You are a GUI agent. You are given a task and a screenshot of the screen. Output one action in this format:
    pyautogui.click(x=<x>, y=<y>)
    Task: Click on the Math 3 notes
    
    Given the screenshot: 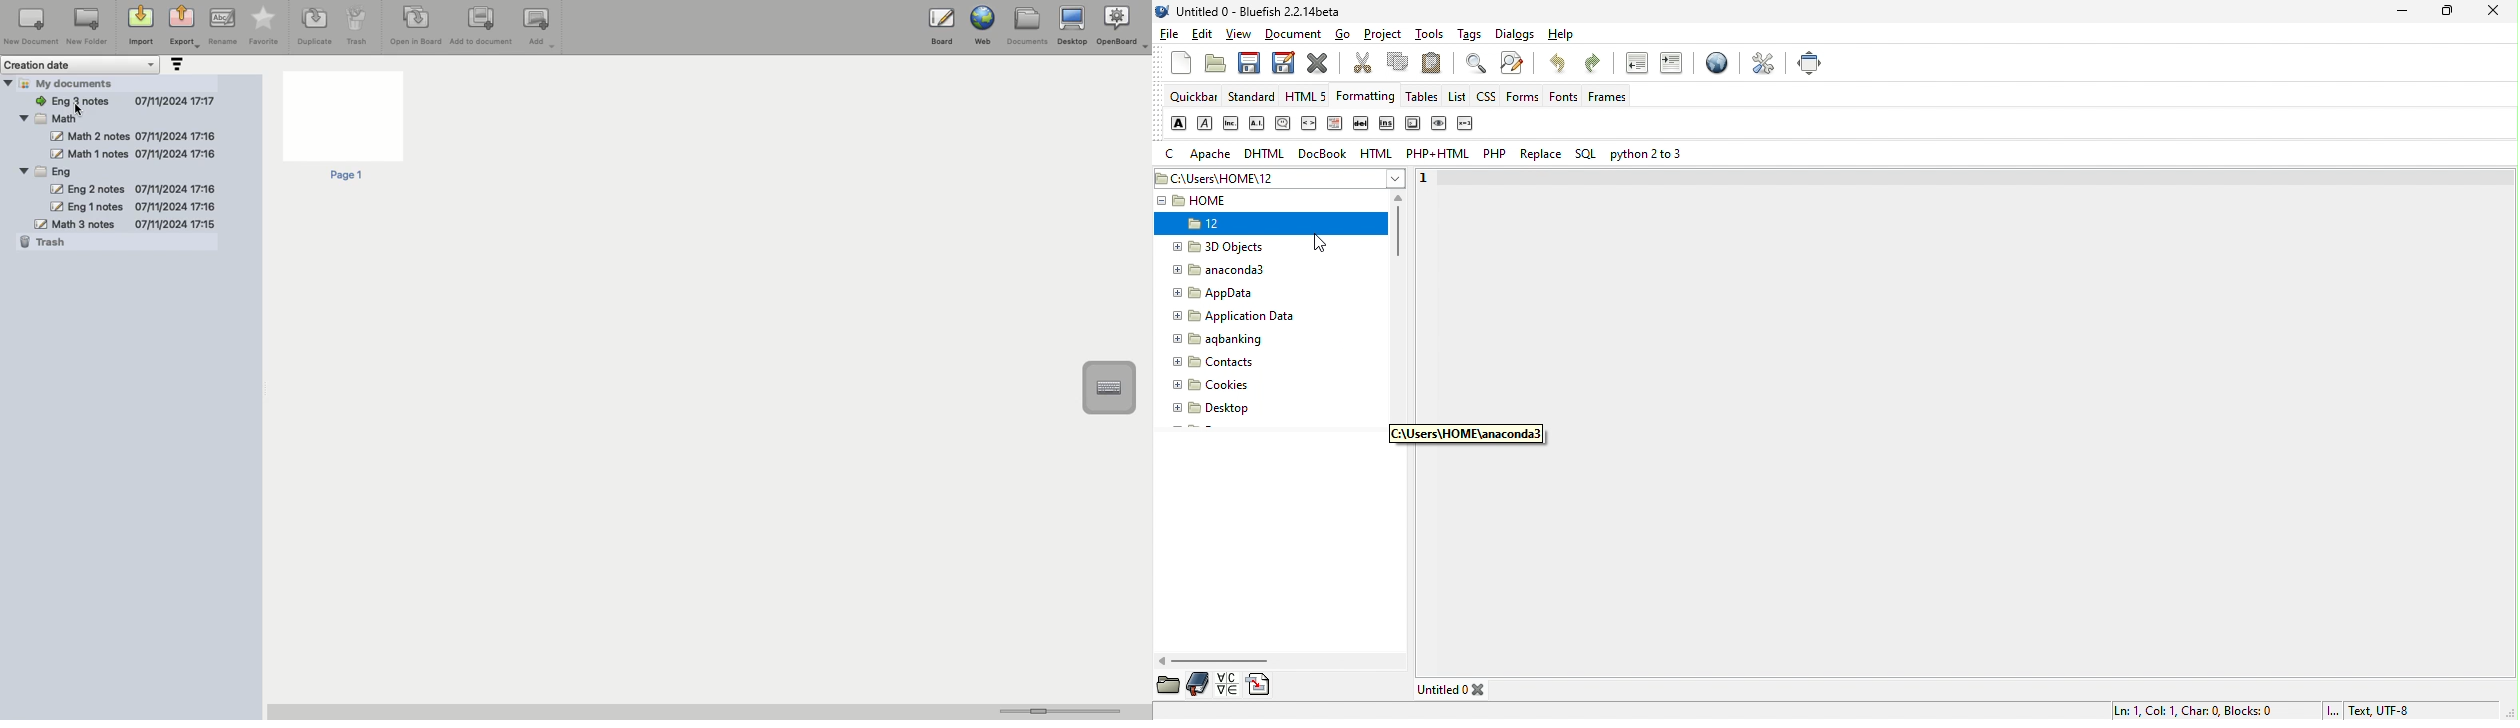 What is the action you would take?
    pyautogui.click(x=125, y=223)
    